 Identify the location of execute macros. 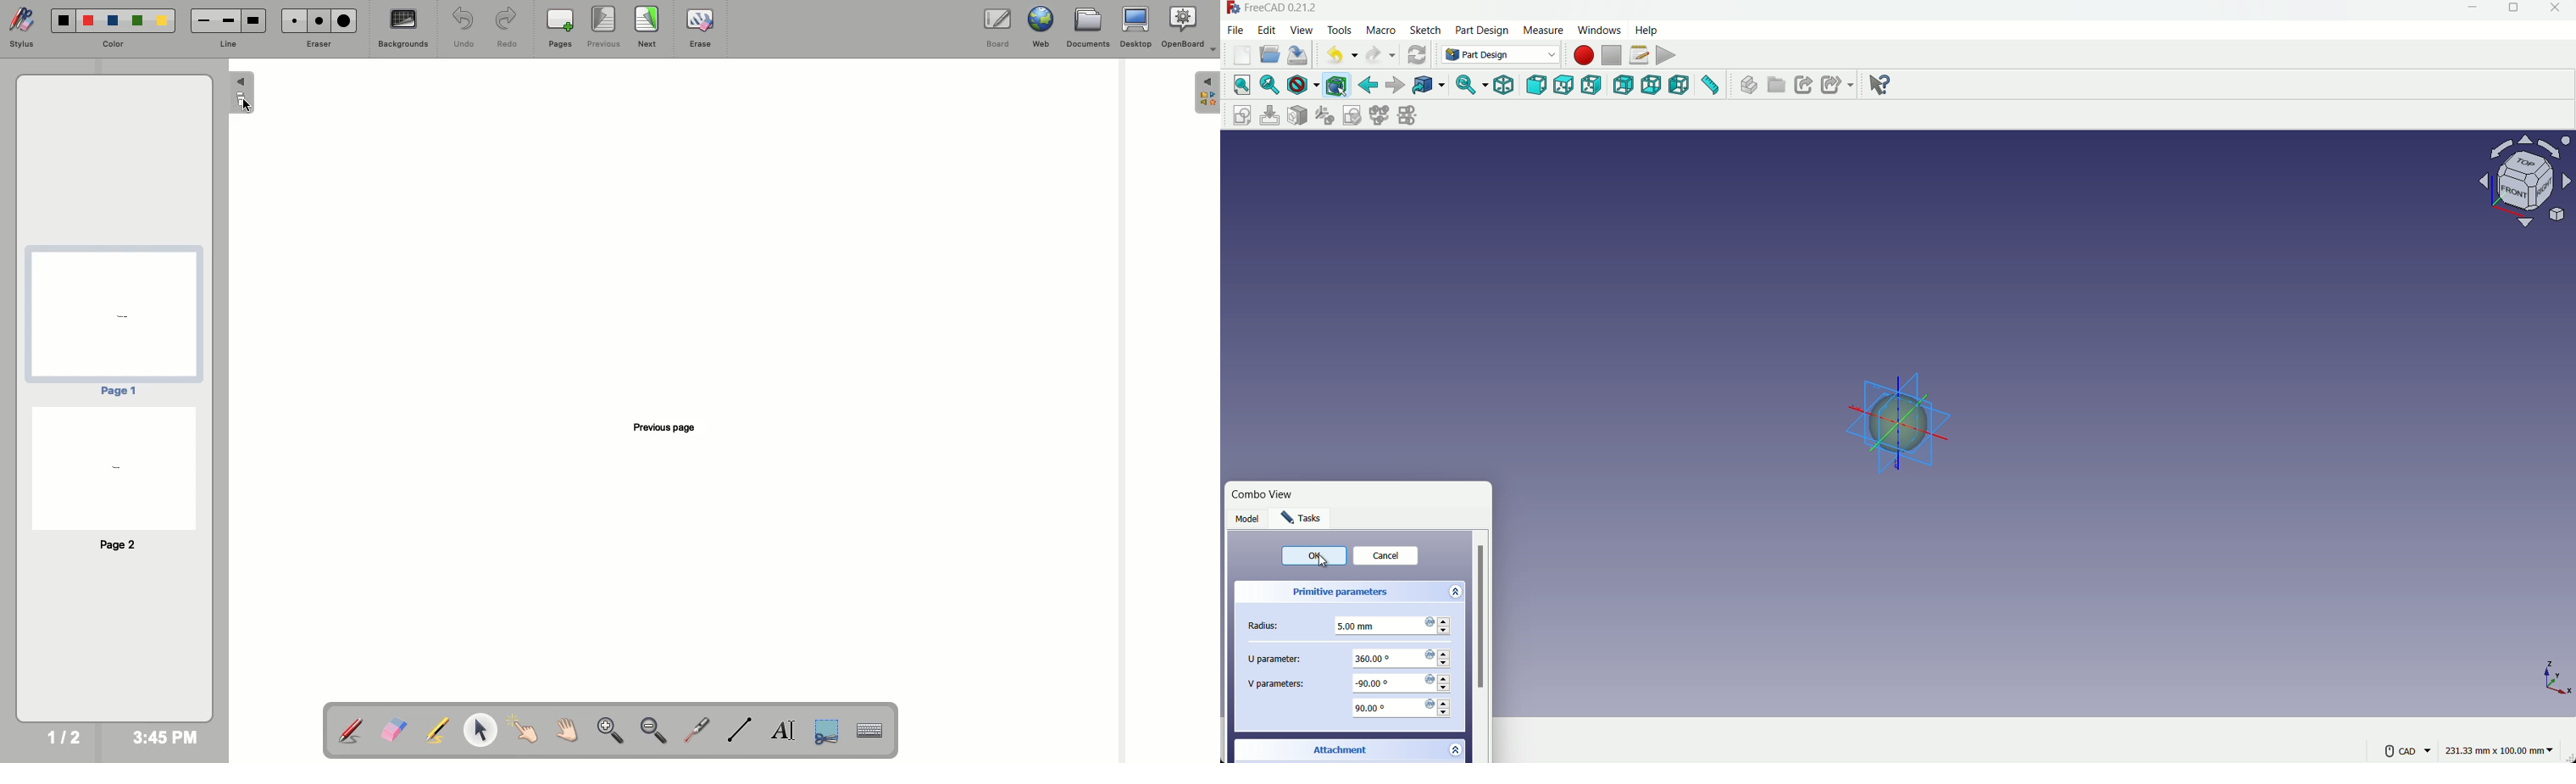
(1666, 55).